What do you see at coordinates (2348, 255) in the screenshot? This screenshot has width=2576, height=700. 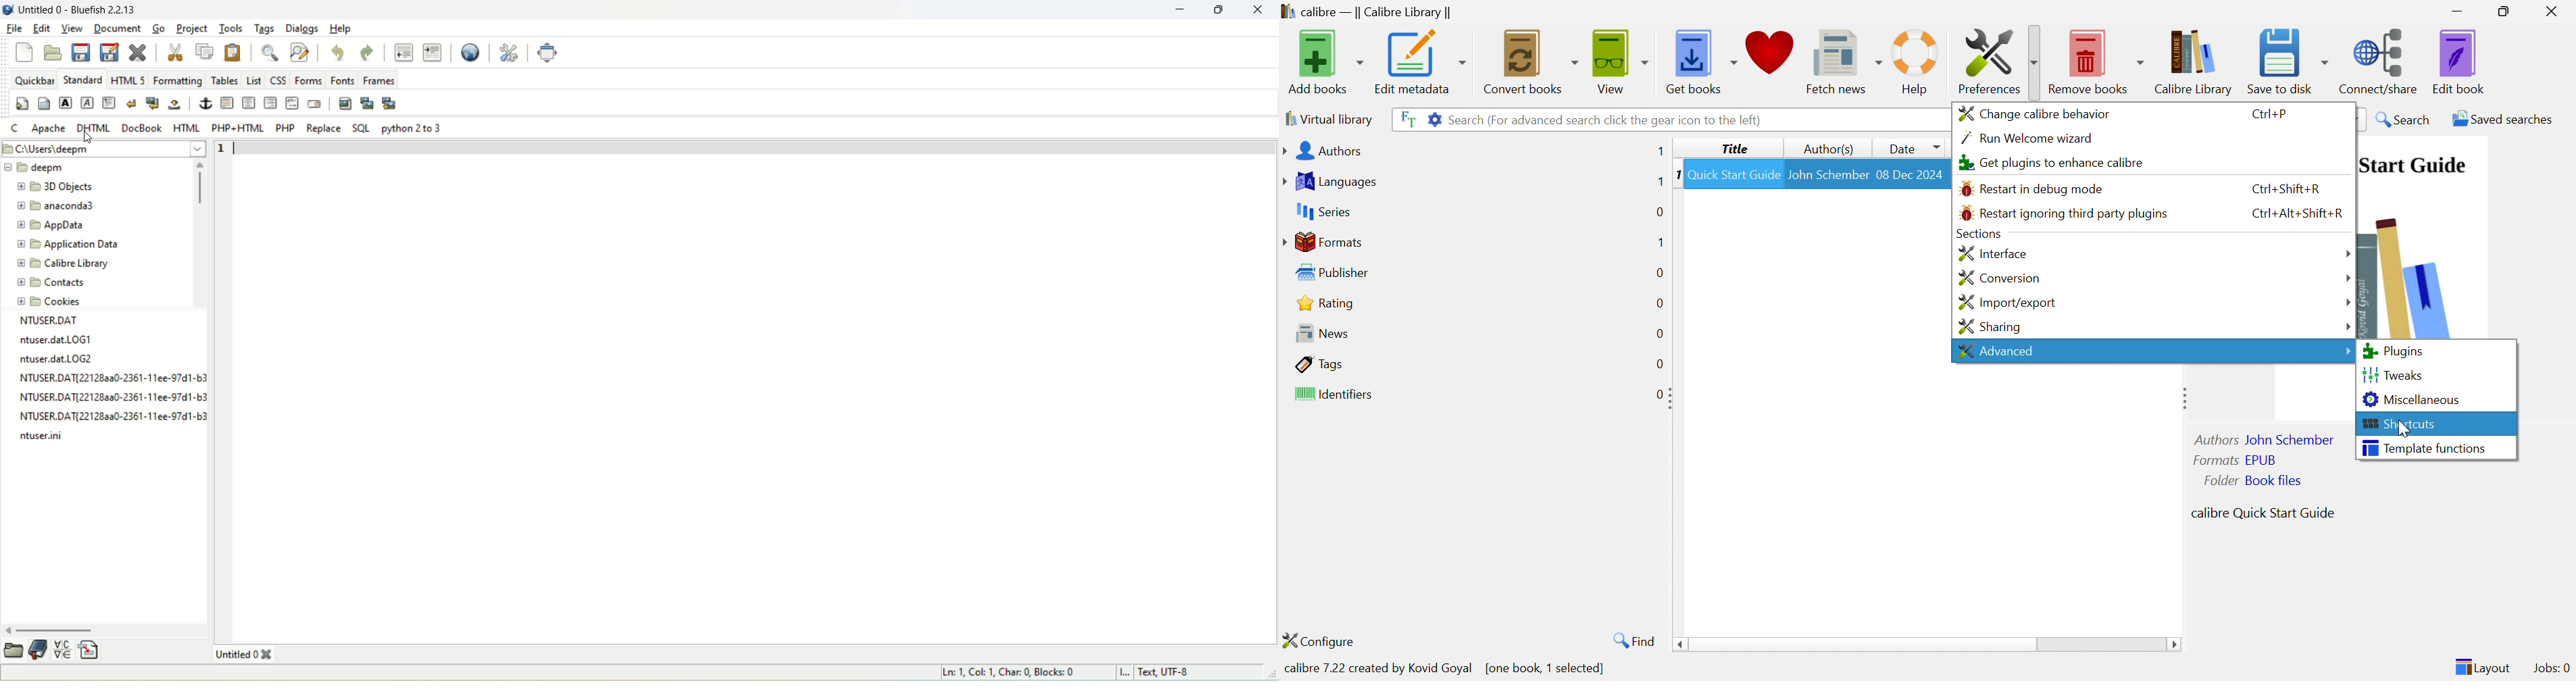 I see `Drop Down` at bounding box center [2348, 255].